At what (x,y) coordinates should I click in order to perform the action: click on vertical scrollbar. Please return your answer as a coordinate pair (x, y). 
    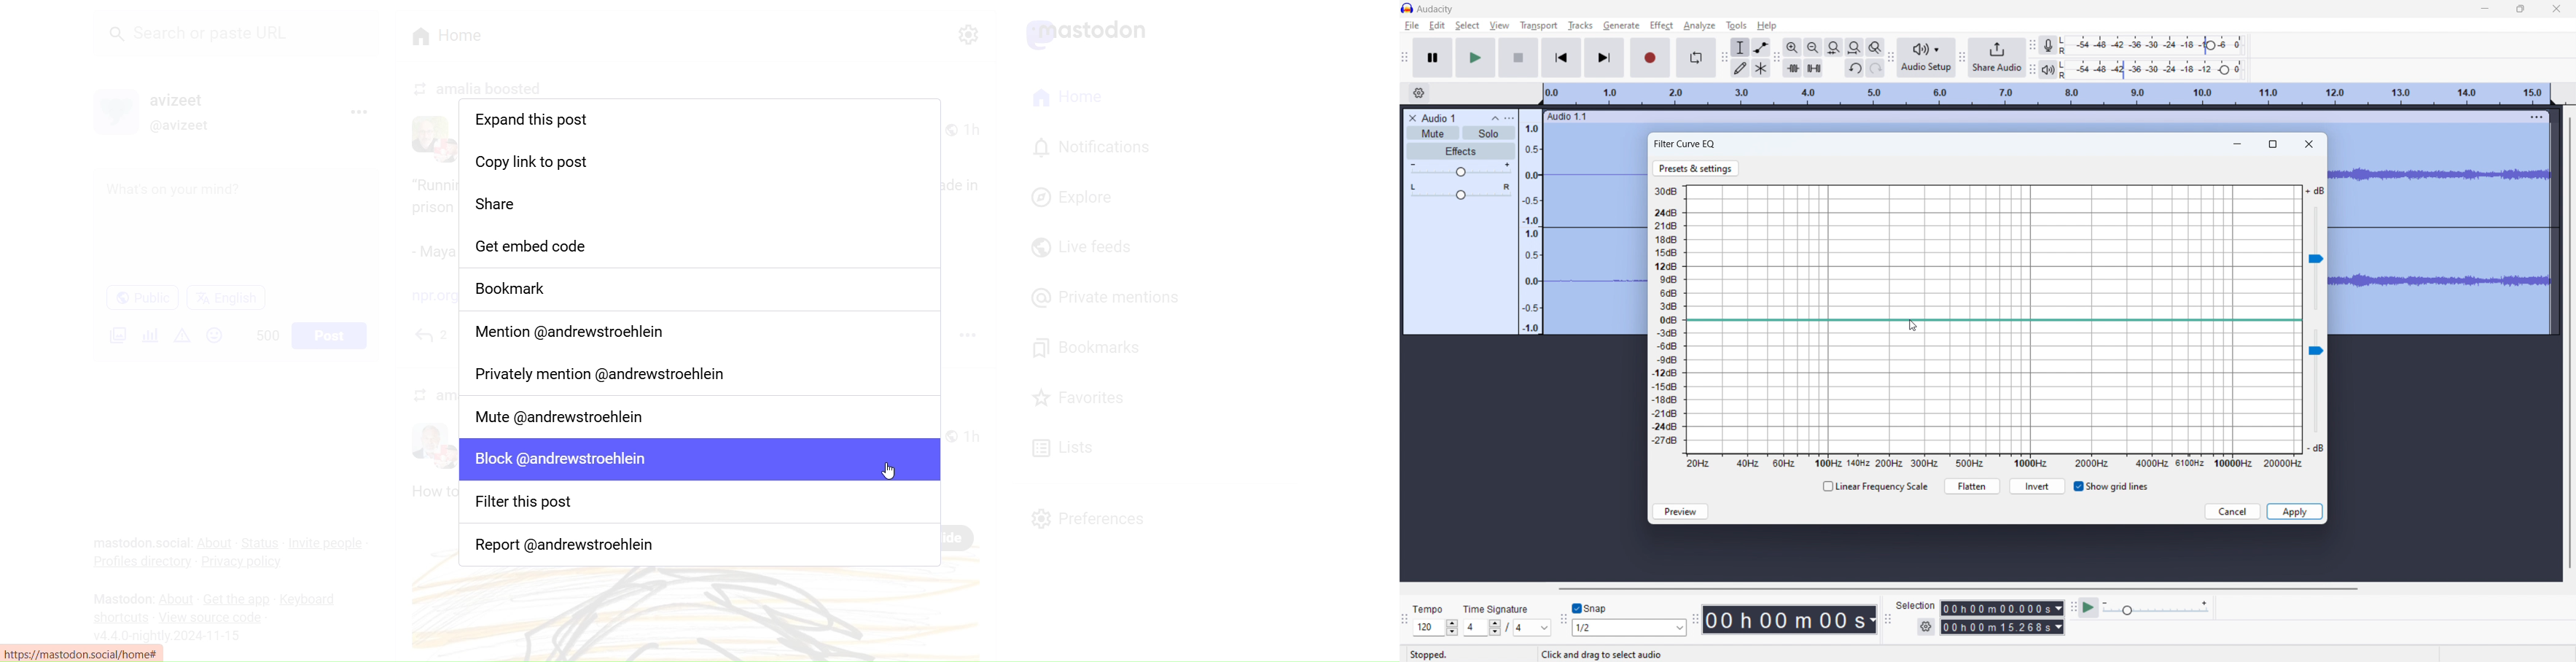
    Looking at the image, I should click on (2570, 343).